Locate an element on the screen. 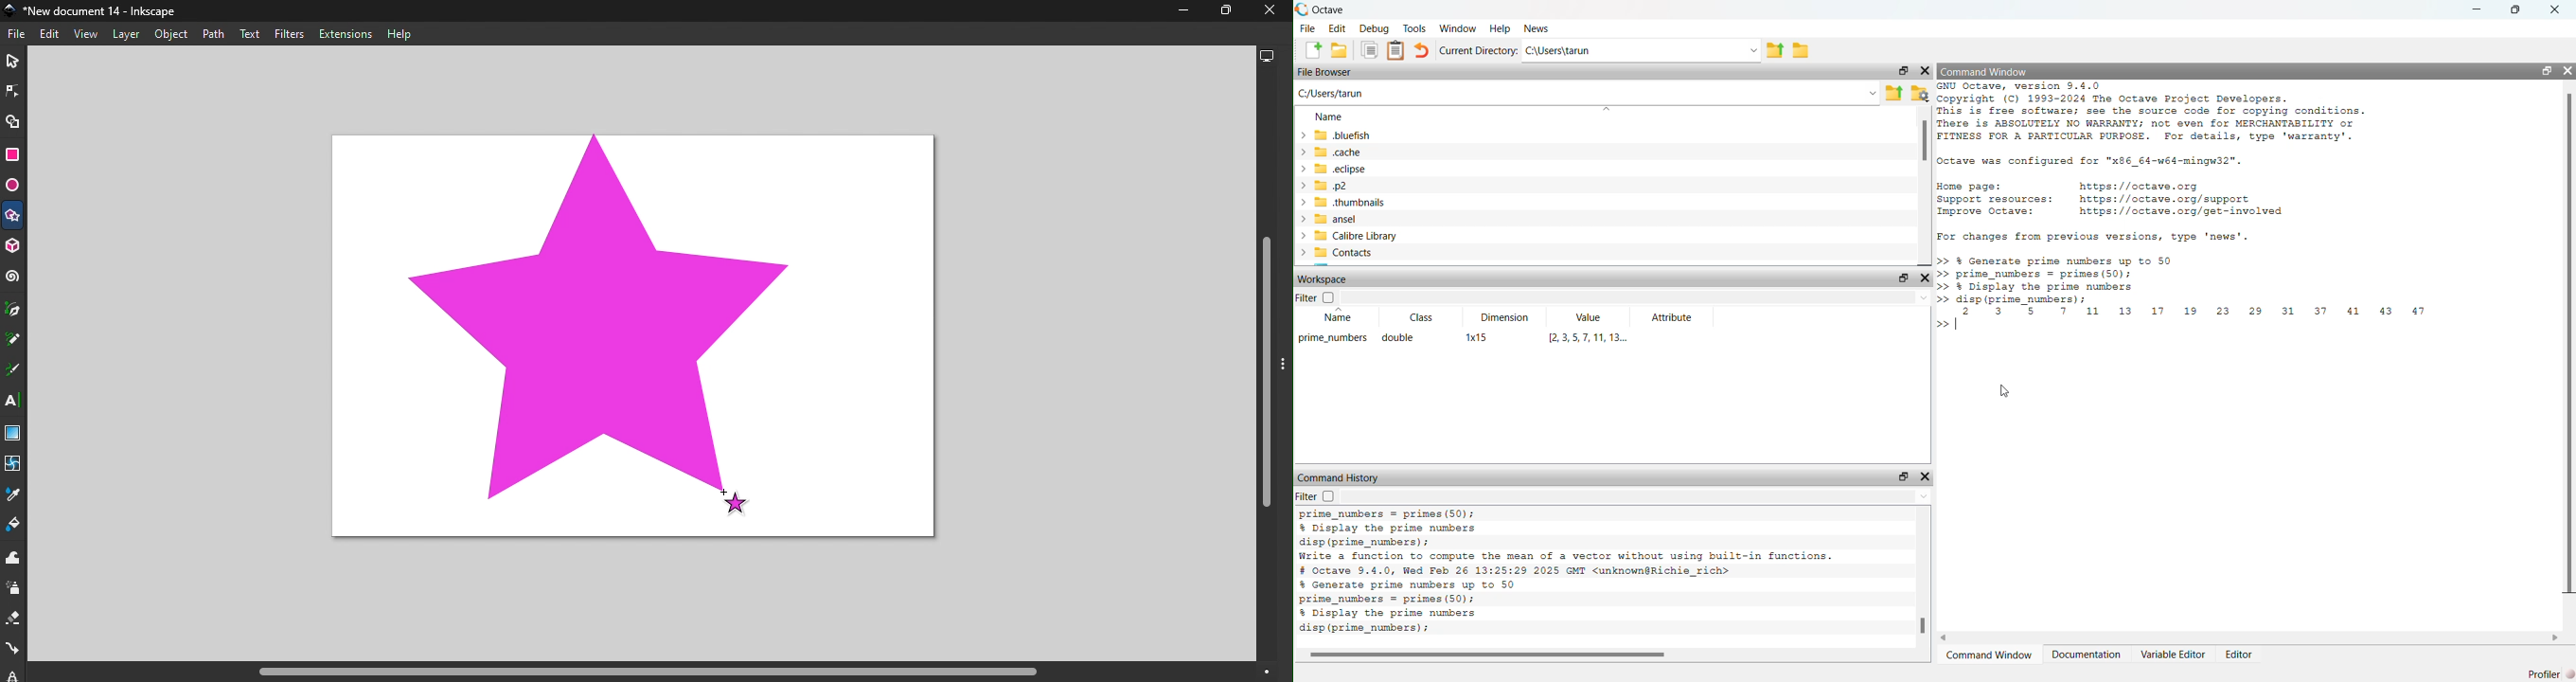  file is located at coordinates (1308, 29).